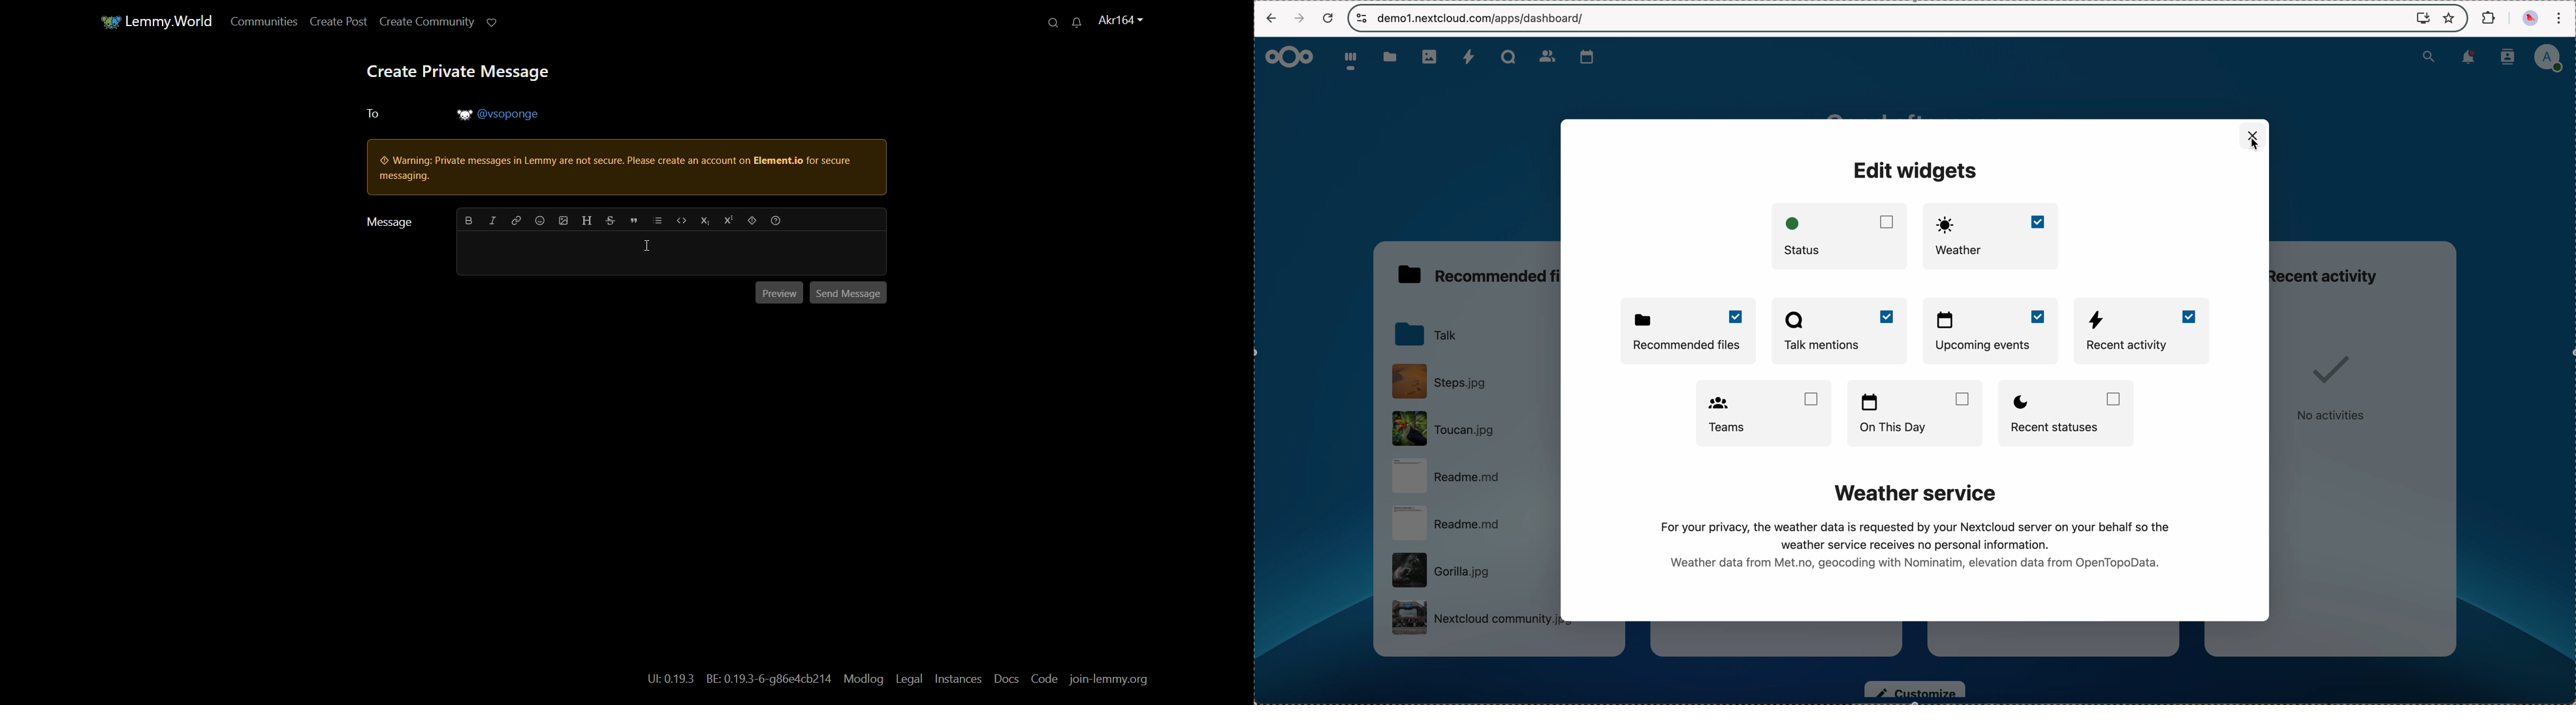 The height and width of the screenshot is (728, 2576). I want to click on file, so click(1474, 523).